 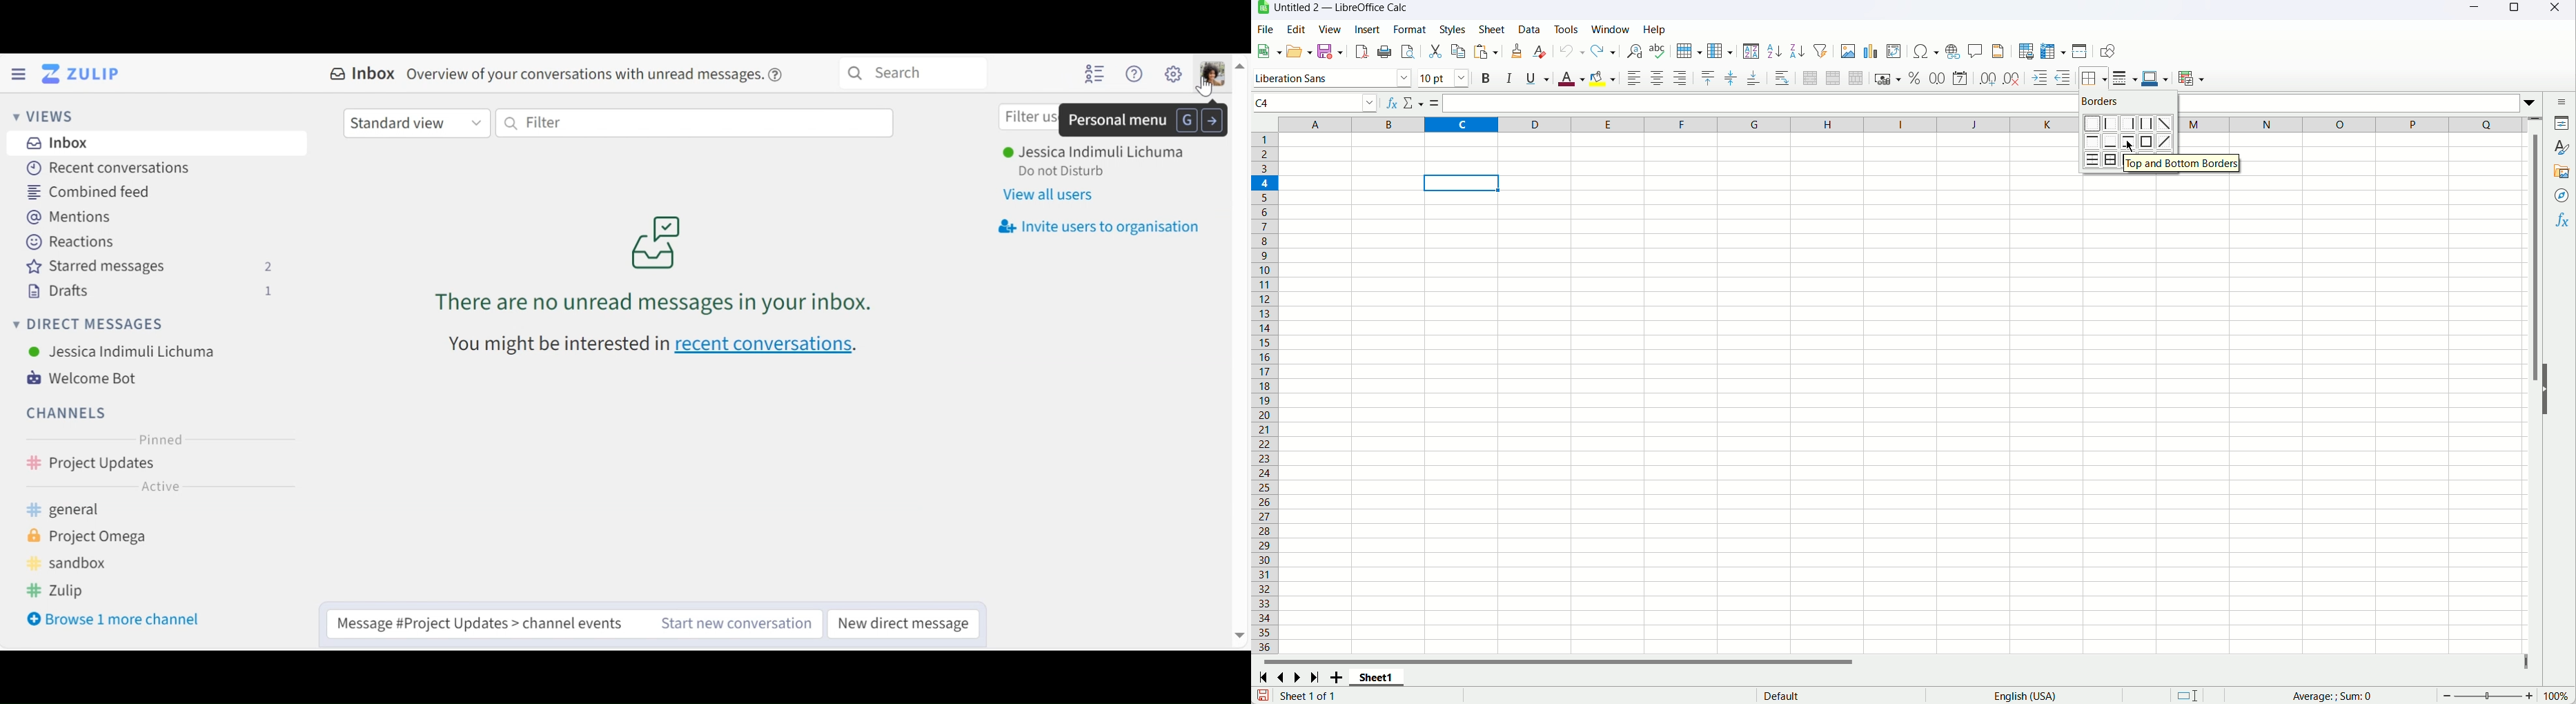 What do you see at coordinates (1916, 79) in the screenshot?
I see `Format as percent` at bounding box center [1916, 79].